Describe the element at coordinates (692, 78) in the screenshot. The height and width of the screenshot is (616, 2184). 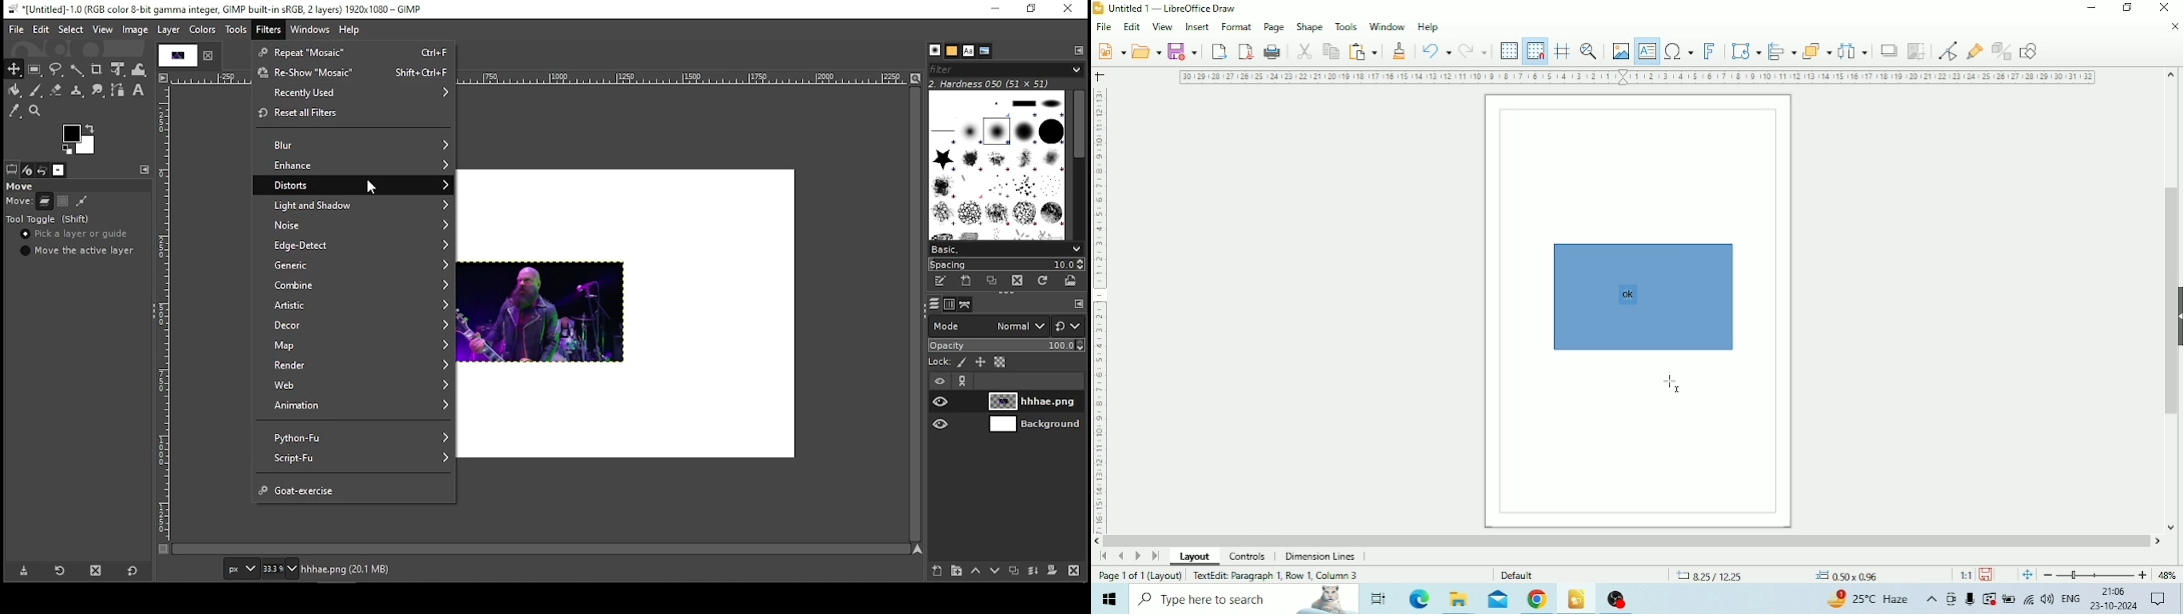
I see `scale` at that location.